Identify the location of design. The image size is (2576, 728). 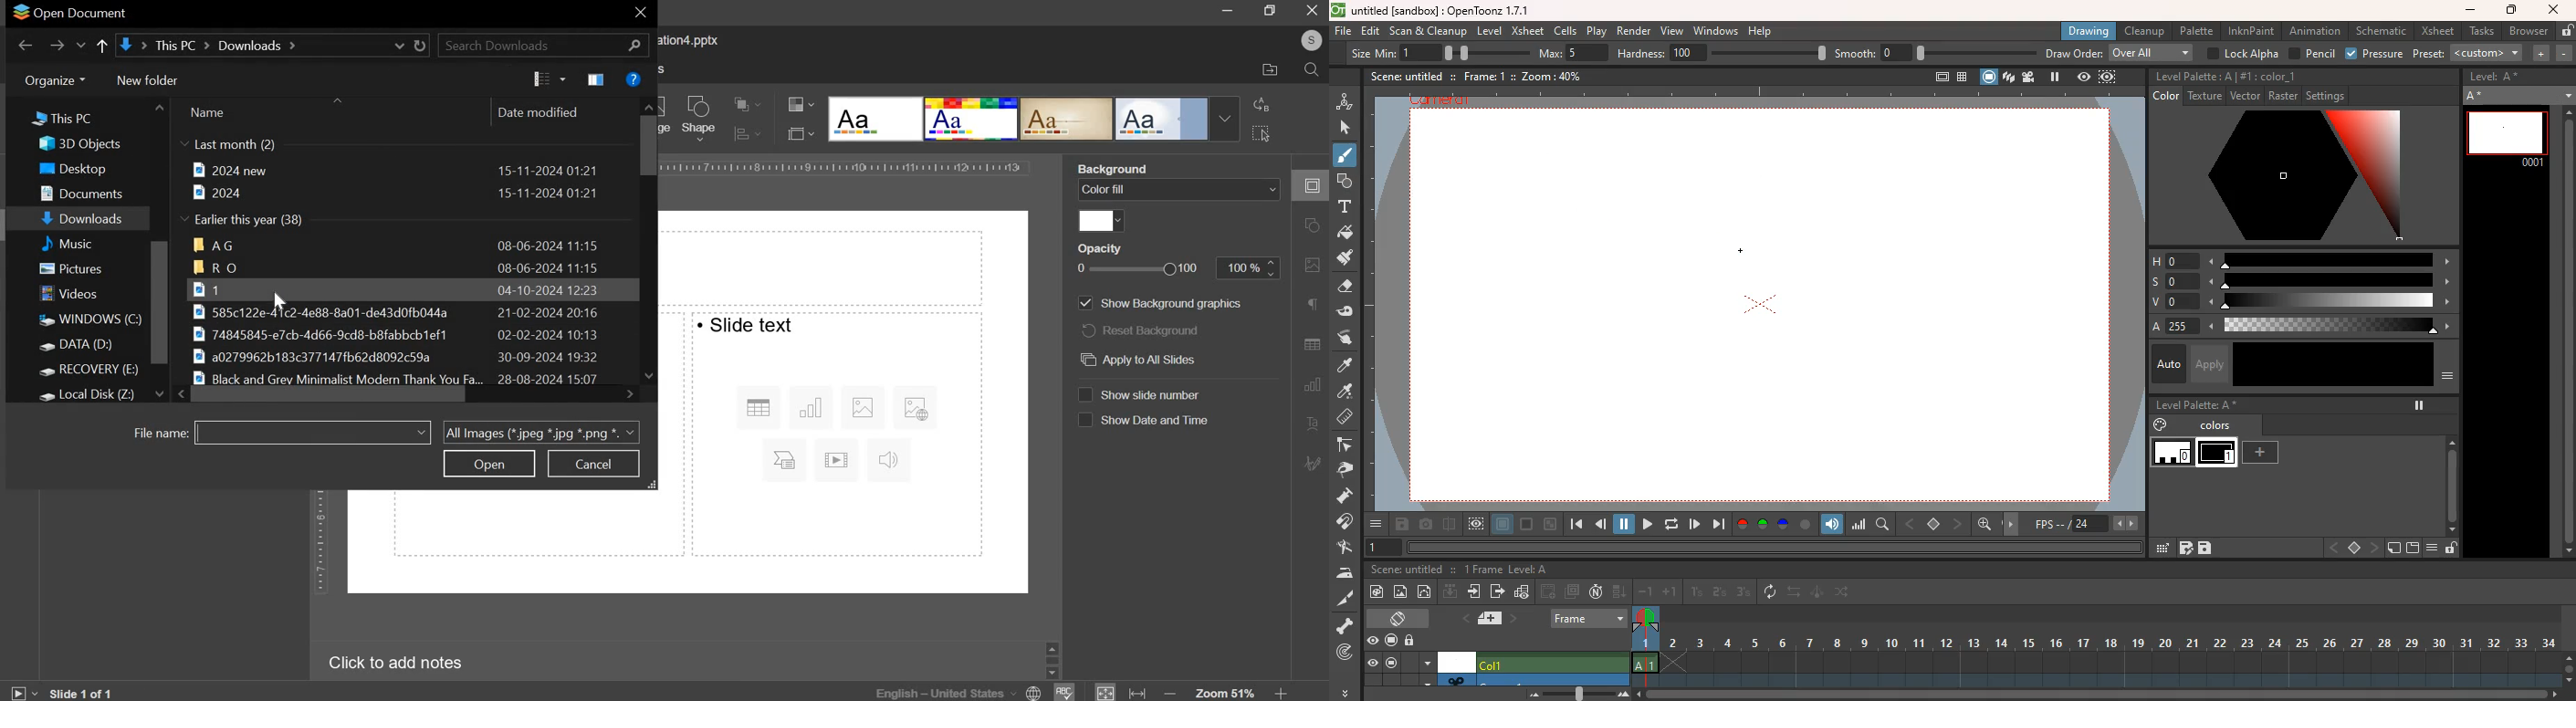
(1164, 120).